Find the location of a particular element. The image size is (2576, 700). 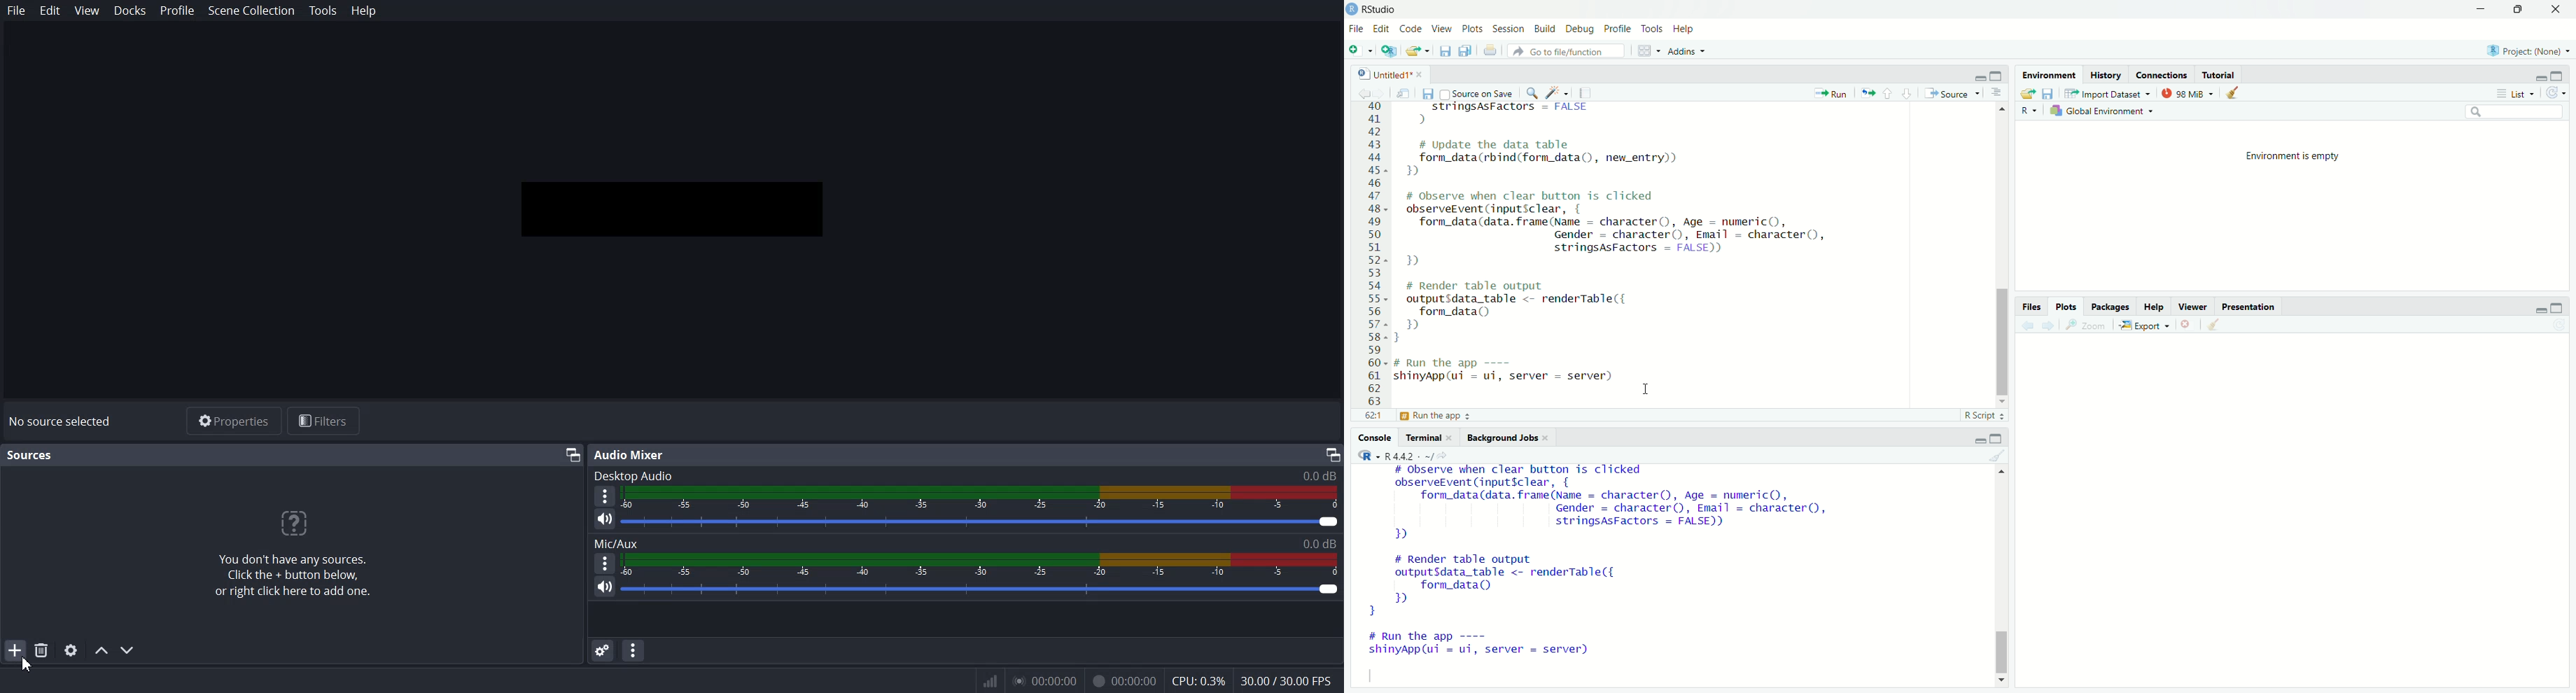

terminal is located at coordinates (1423, 438).